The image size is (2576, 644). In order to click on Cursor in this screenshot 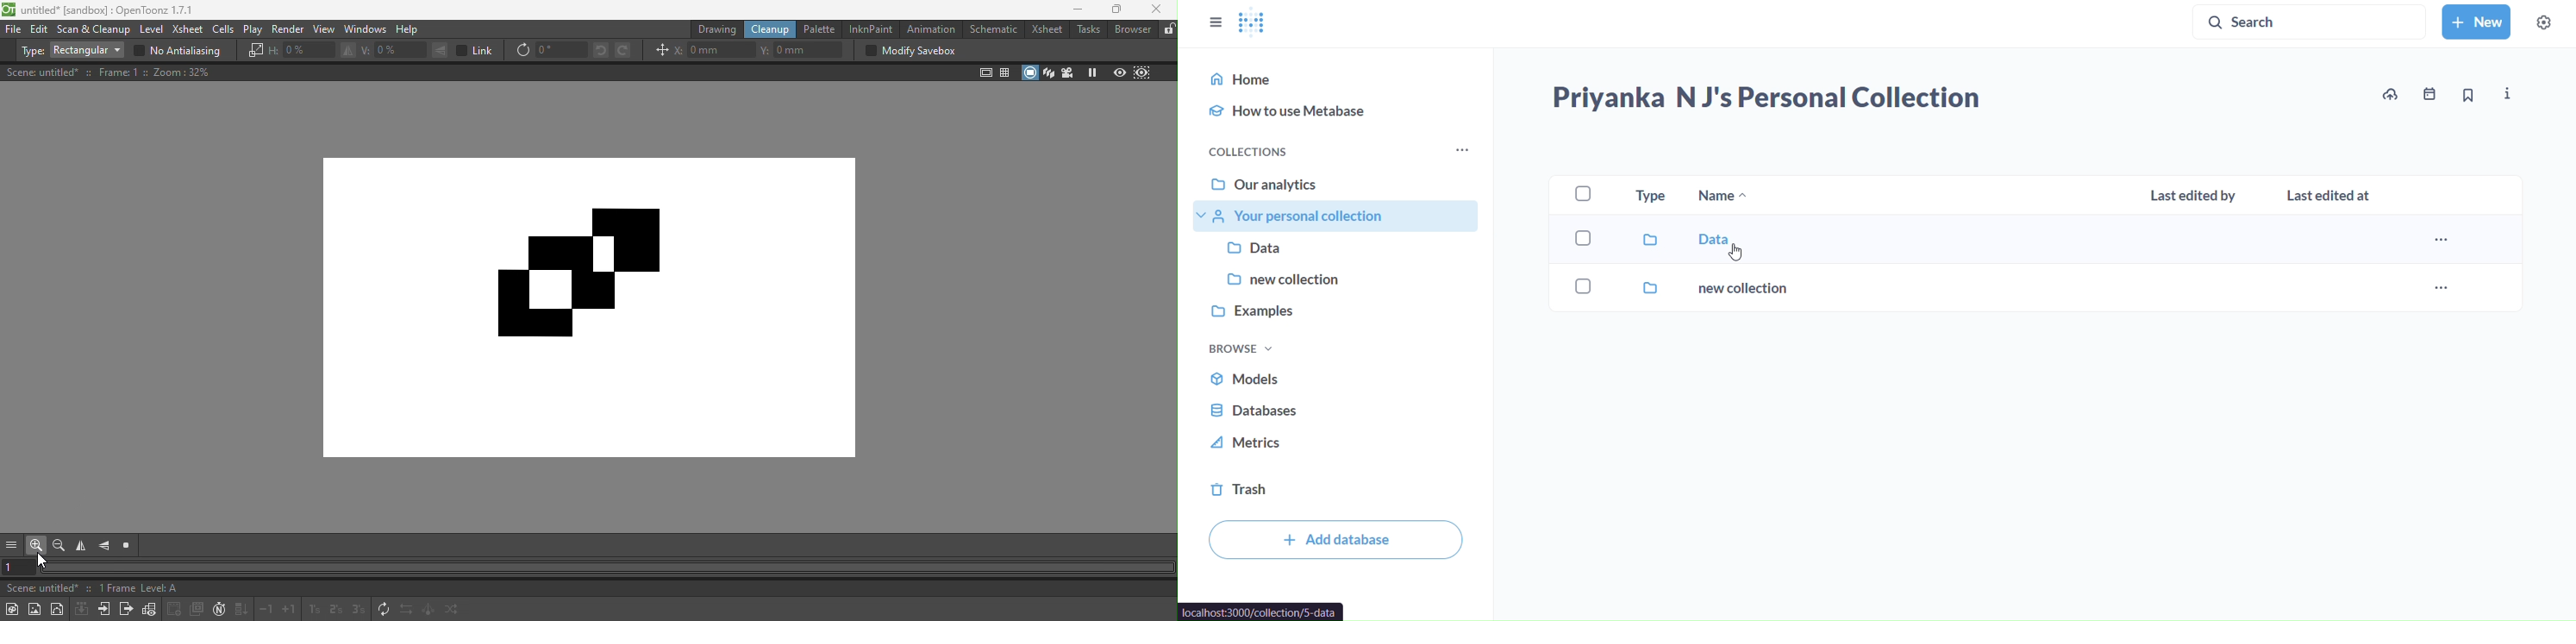, I will do `click(45, 561)`.